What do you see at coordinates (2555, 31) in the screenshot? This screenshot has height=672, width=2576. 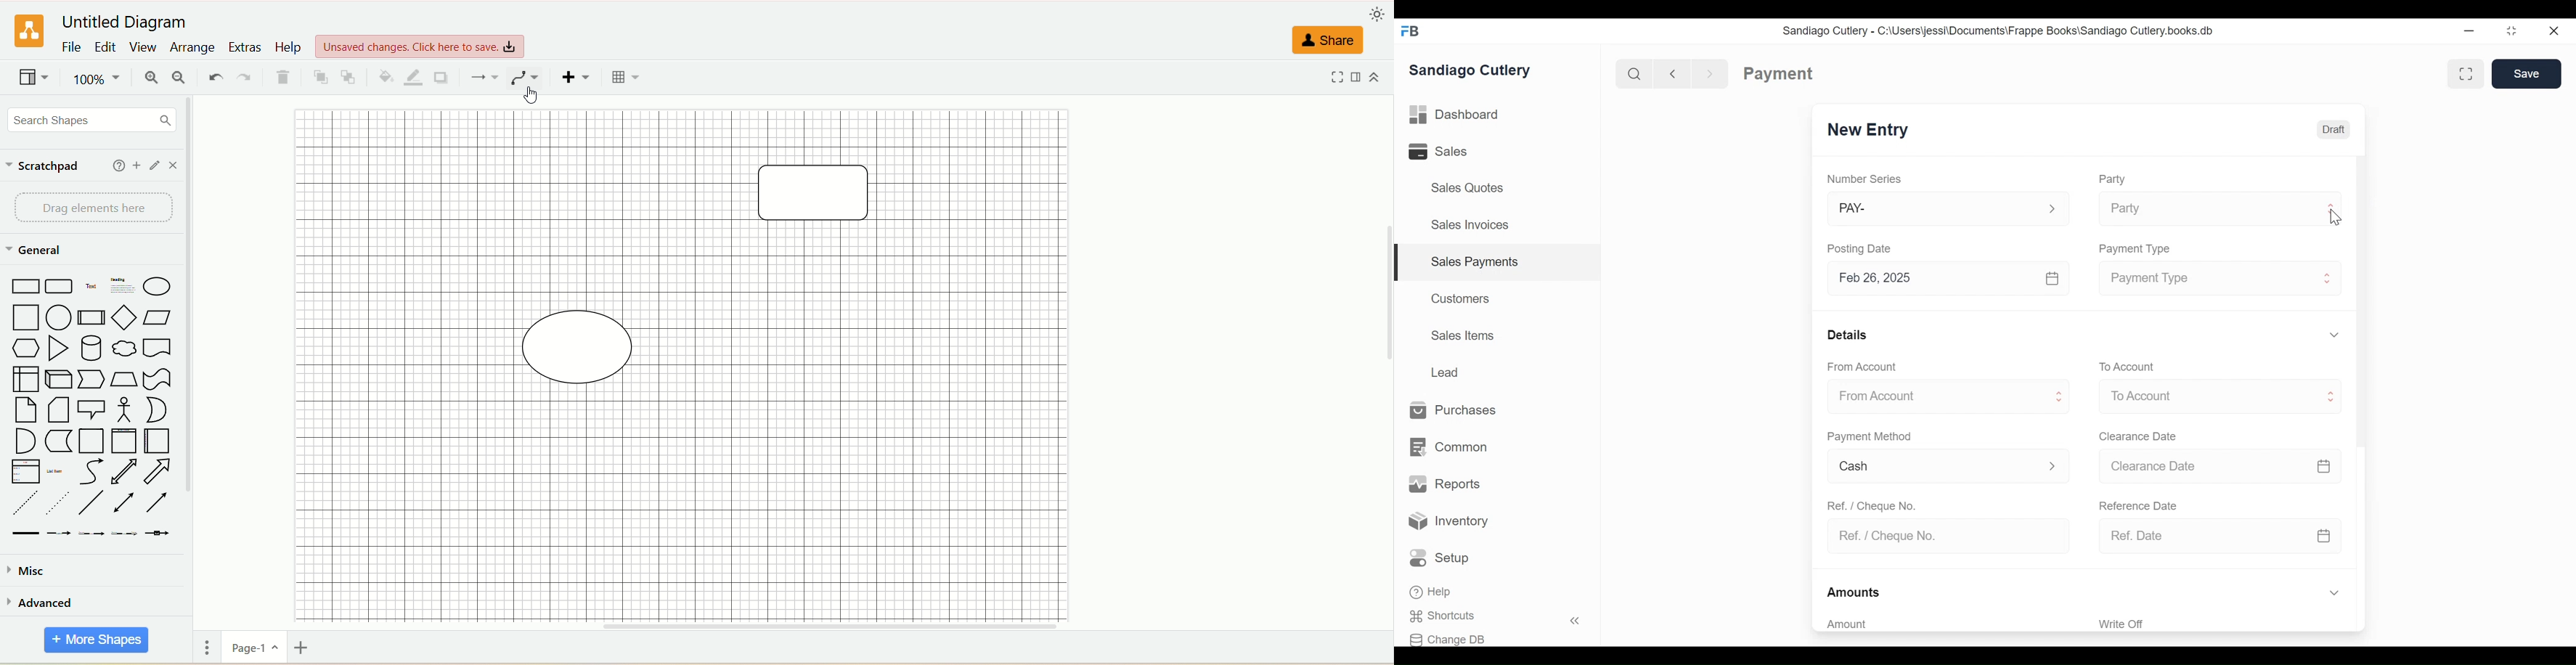 I see `Close ` at bounding box center [2555, 31].